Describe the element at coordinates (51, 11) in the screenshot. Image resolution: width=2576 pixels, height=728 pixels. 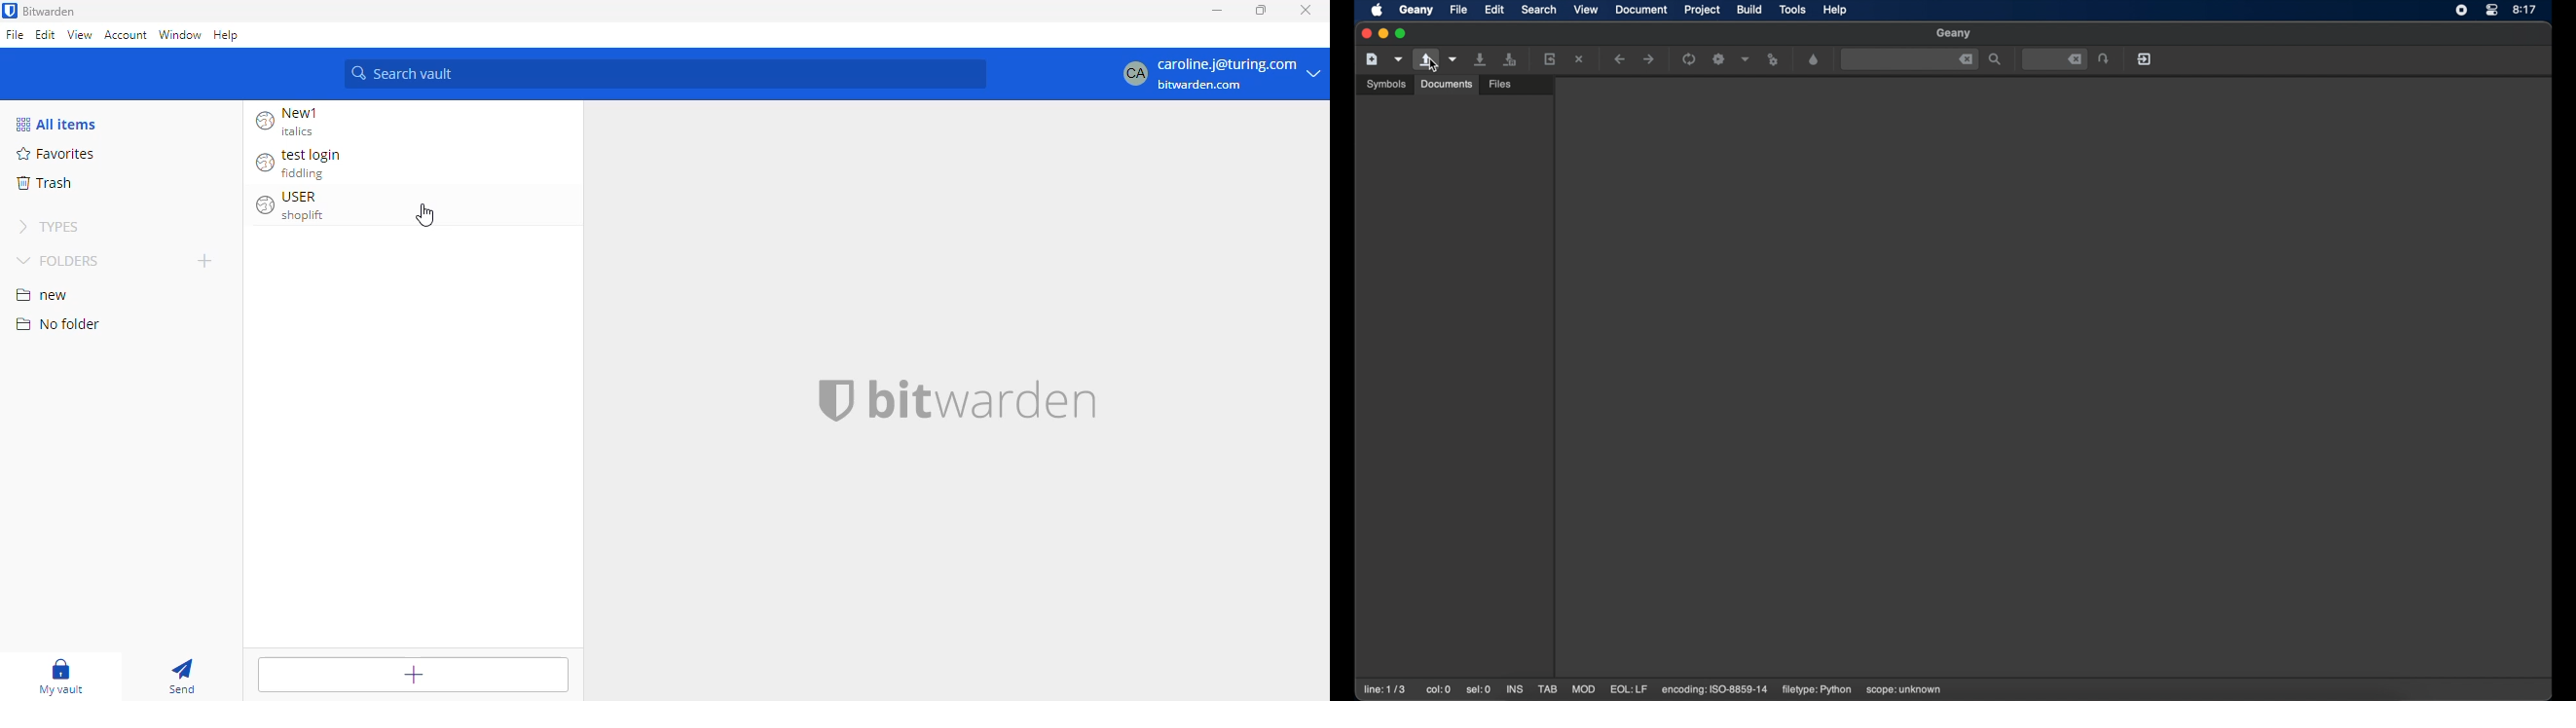
I see `bitwarden` at that location.